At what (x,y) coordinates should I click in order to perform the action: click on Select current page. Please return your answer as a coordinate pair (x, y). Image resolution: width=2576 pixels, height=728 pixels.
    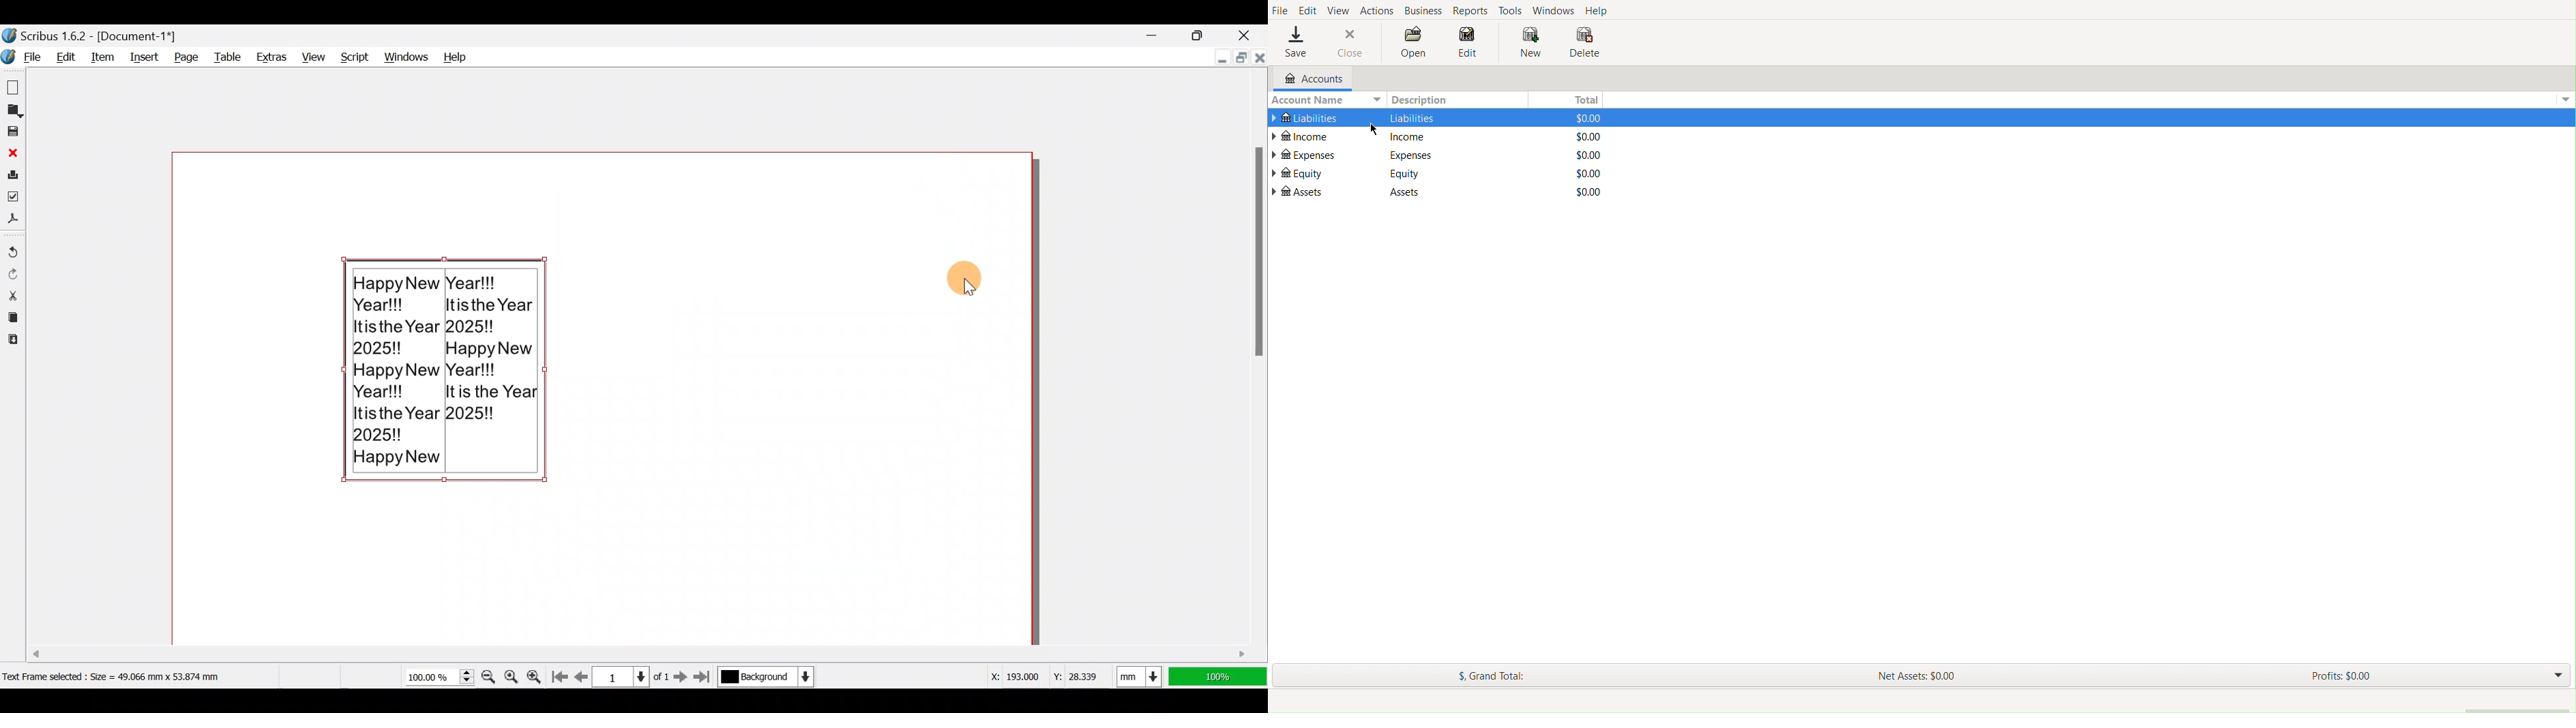
    Looking at the image, I should click on (631, 675).